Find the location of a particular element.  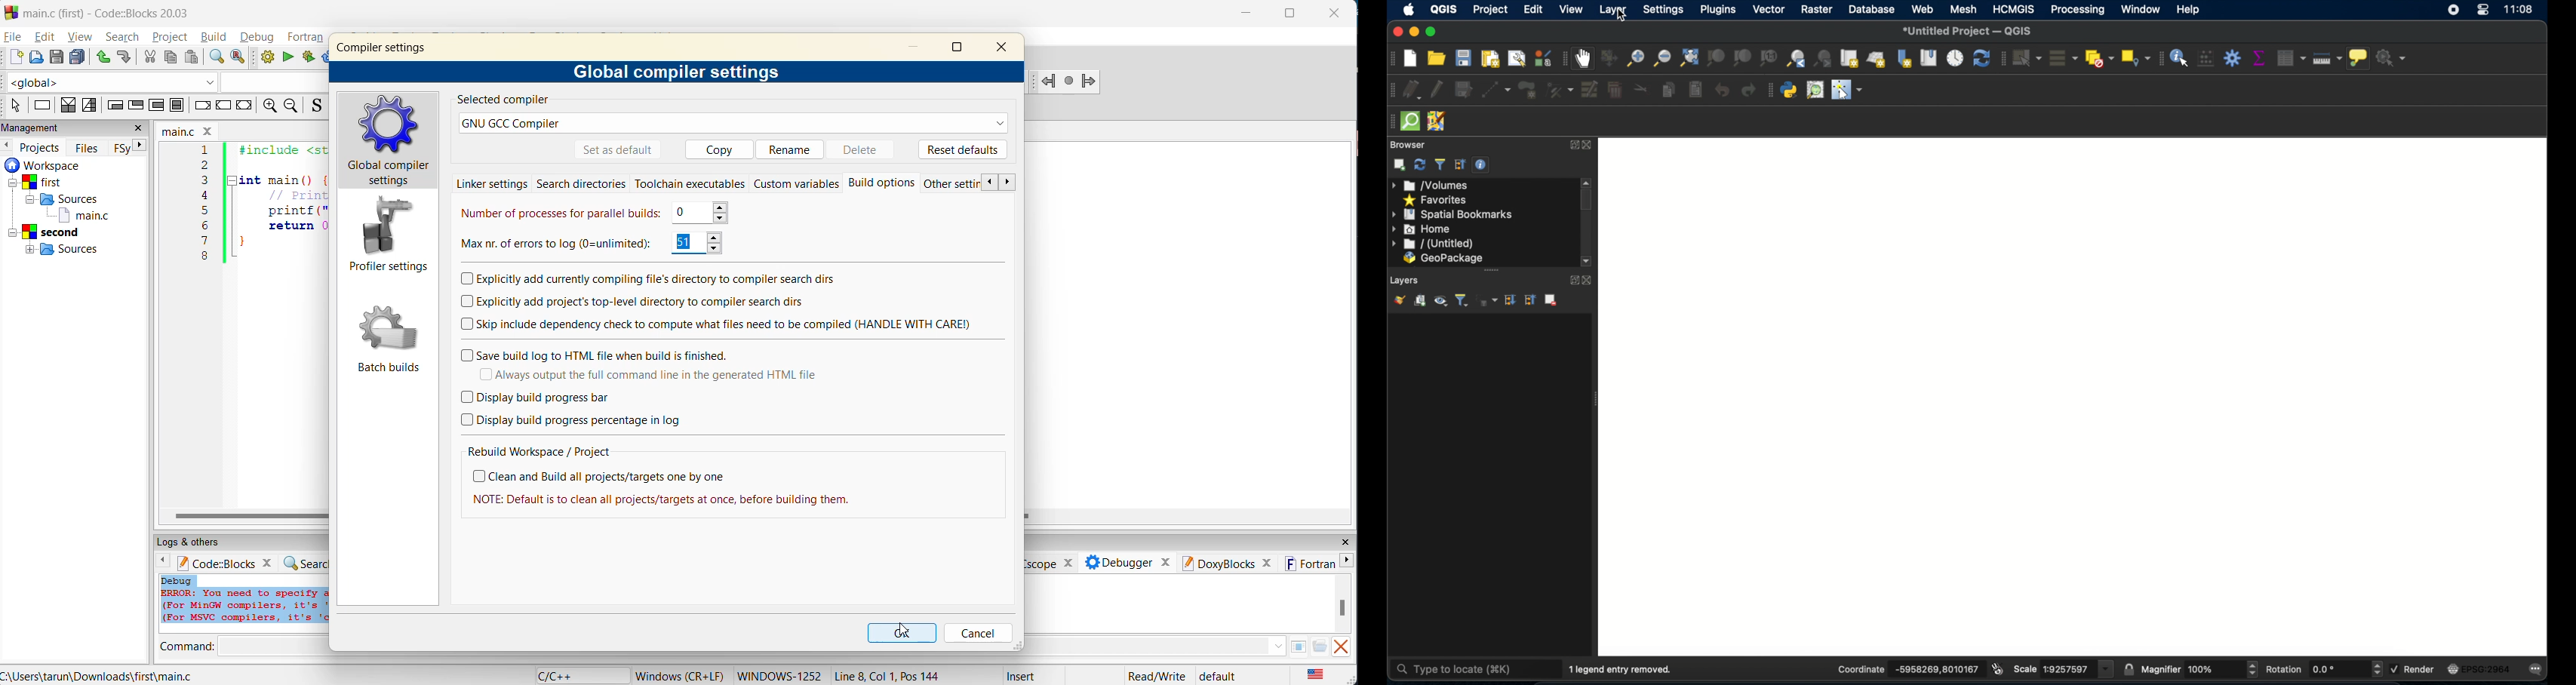

skip include dependency check to compute what files need to be compiled (HANDLE WITH CARE) is located at coordinates (729, 325).